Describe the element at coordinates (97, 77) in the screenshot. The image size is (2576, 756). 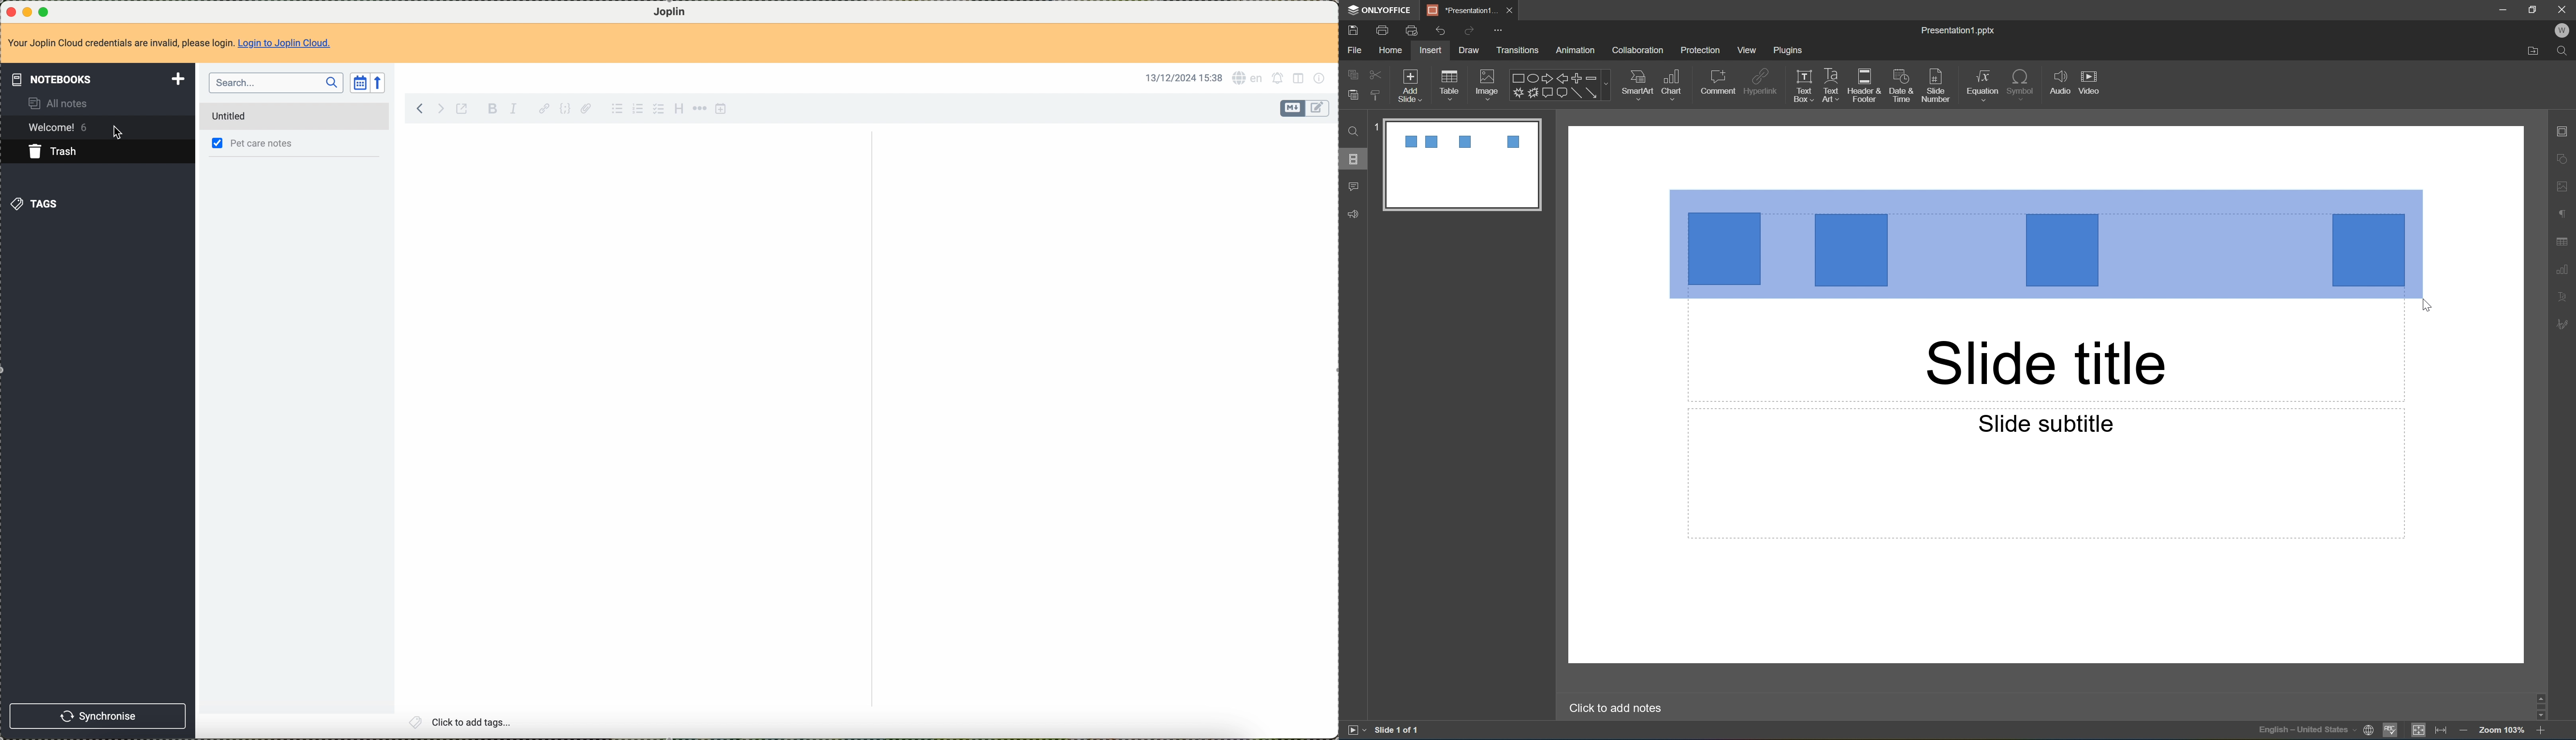
I see `notebooks` at that location.